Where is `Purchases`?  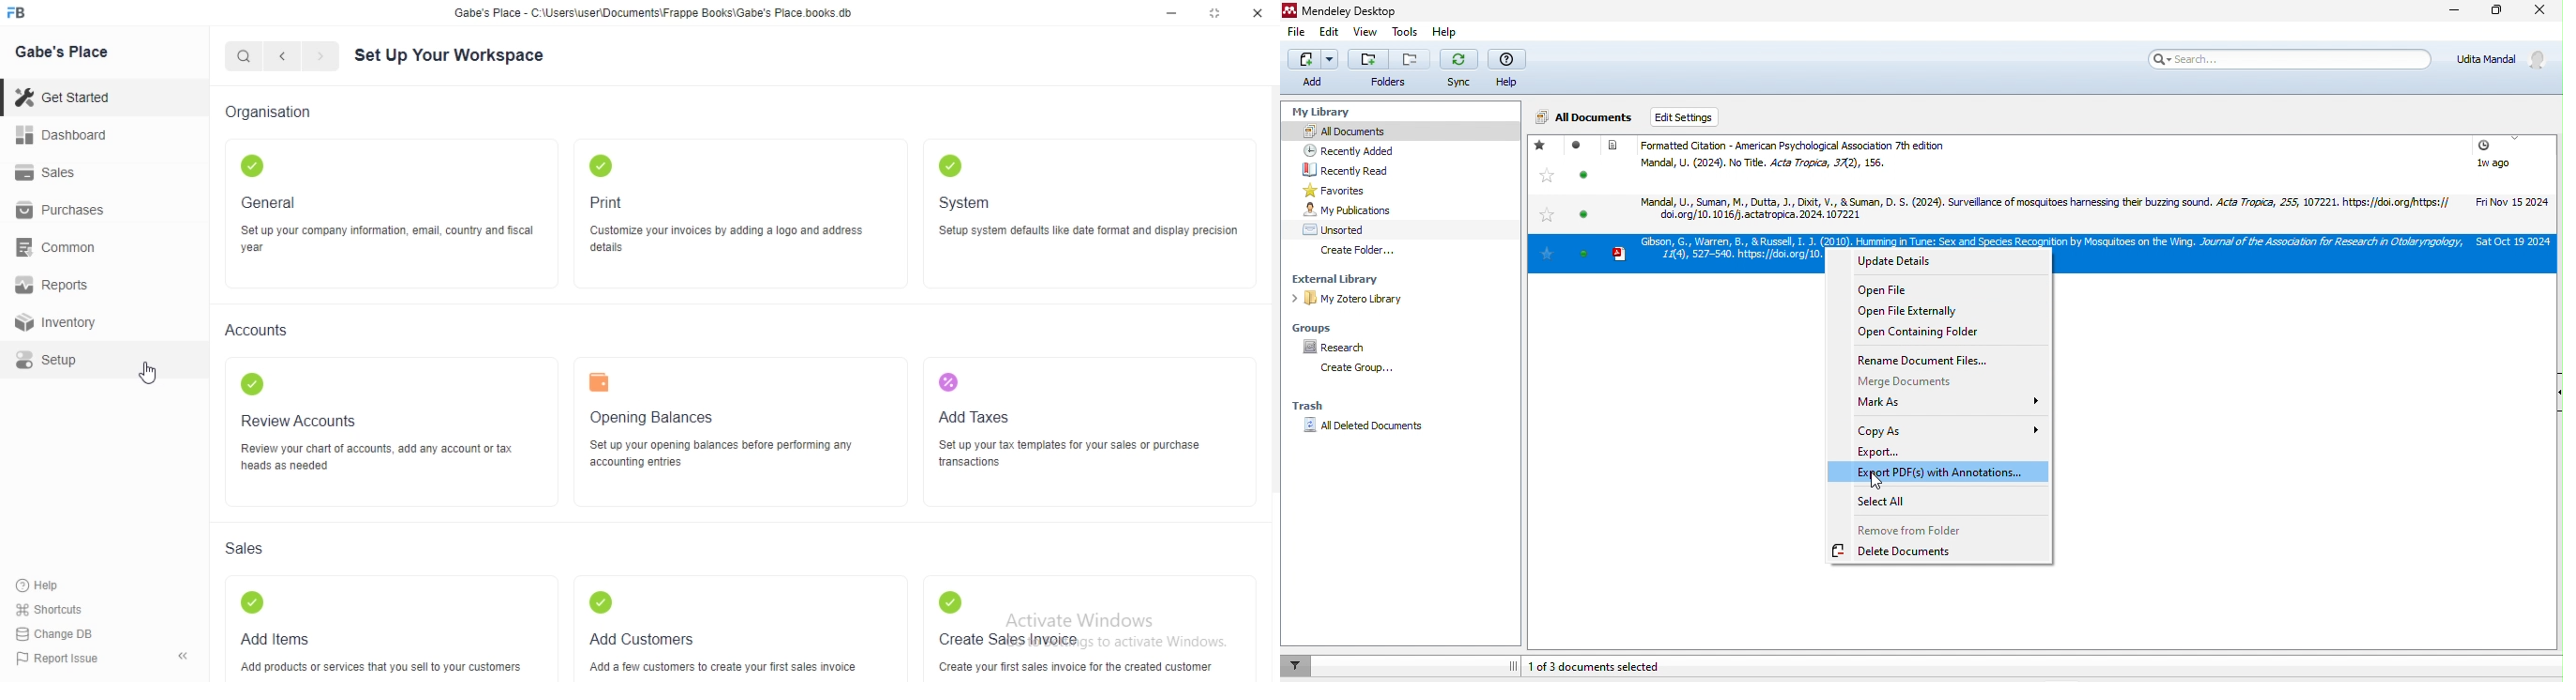
Purchases is located at coordinates (66, 212).